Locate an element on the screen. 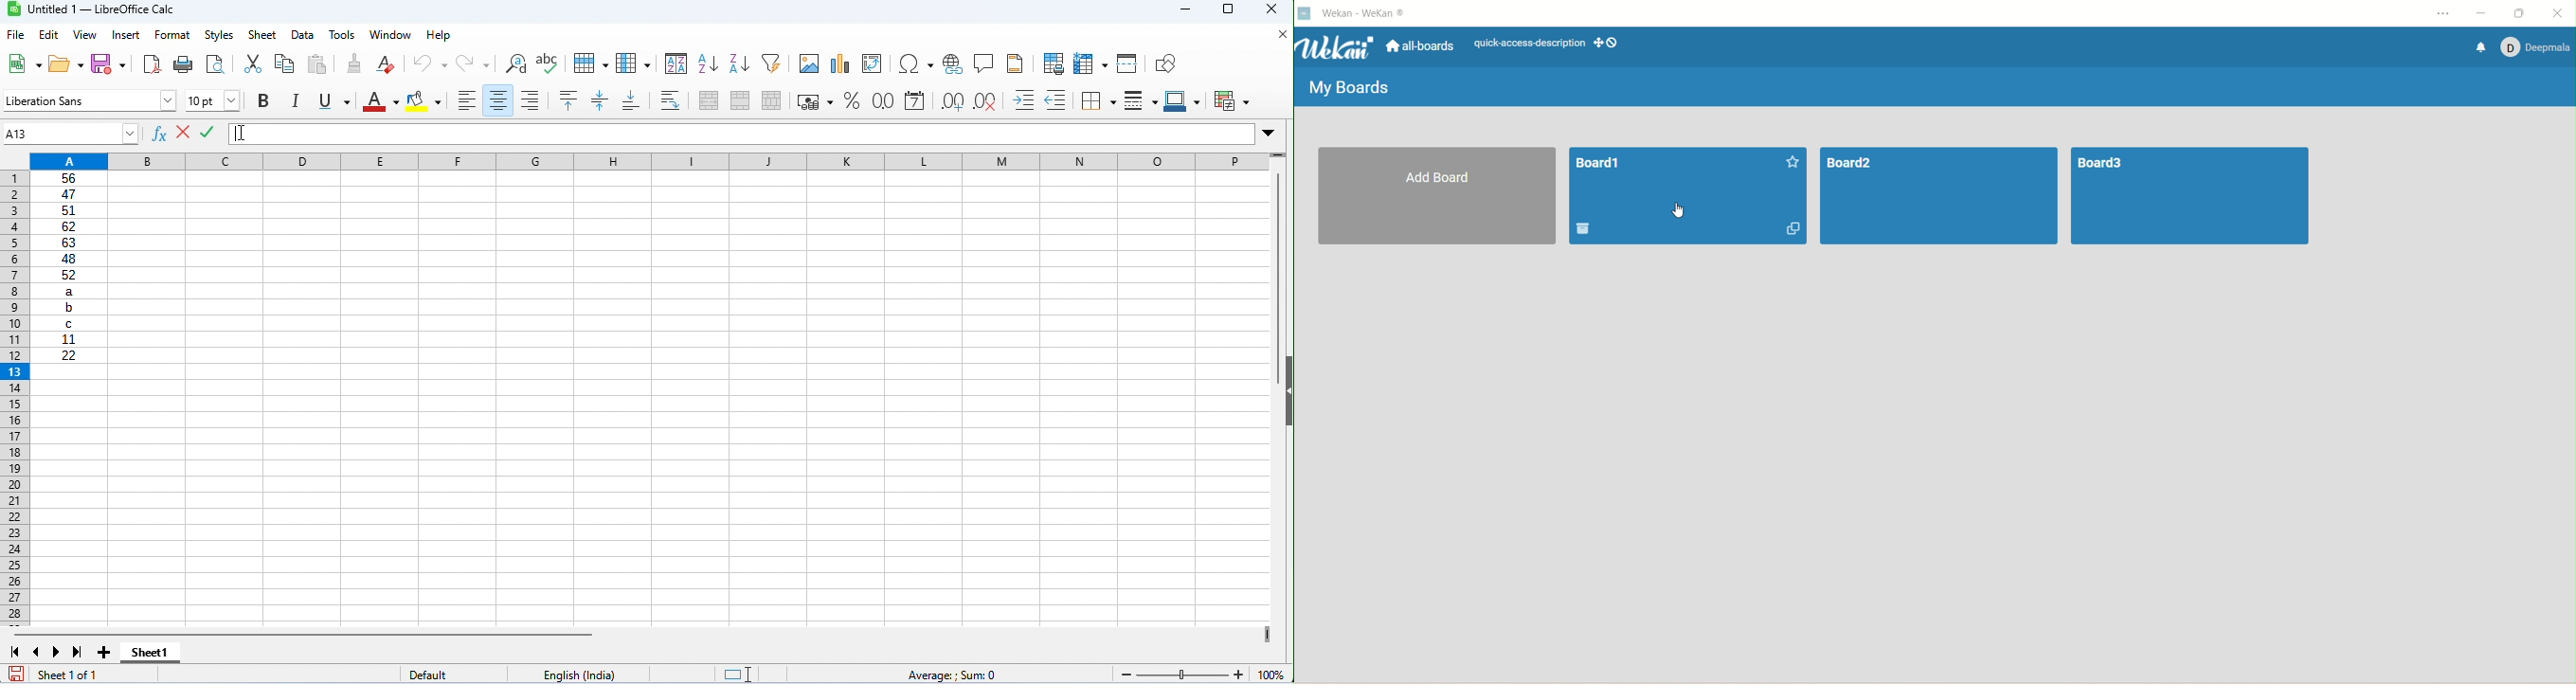 The width and height of the screenshot is (2576, 700). Vertical slide bar is located at coordinates (1279, 279).